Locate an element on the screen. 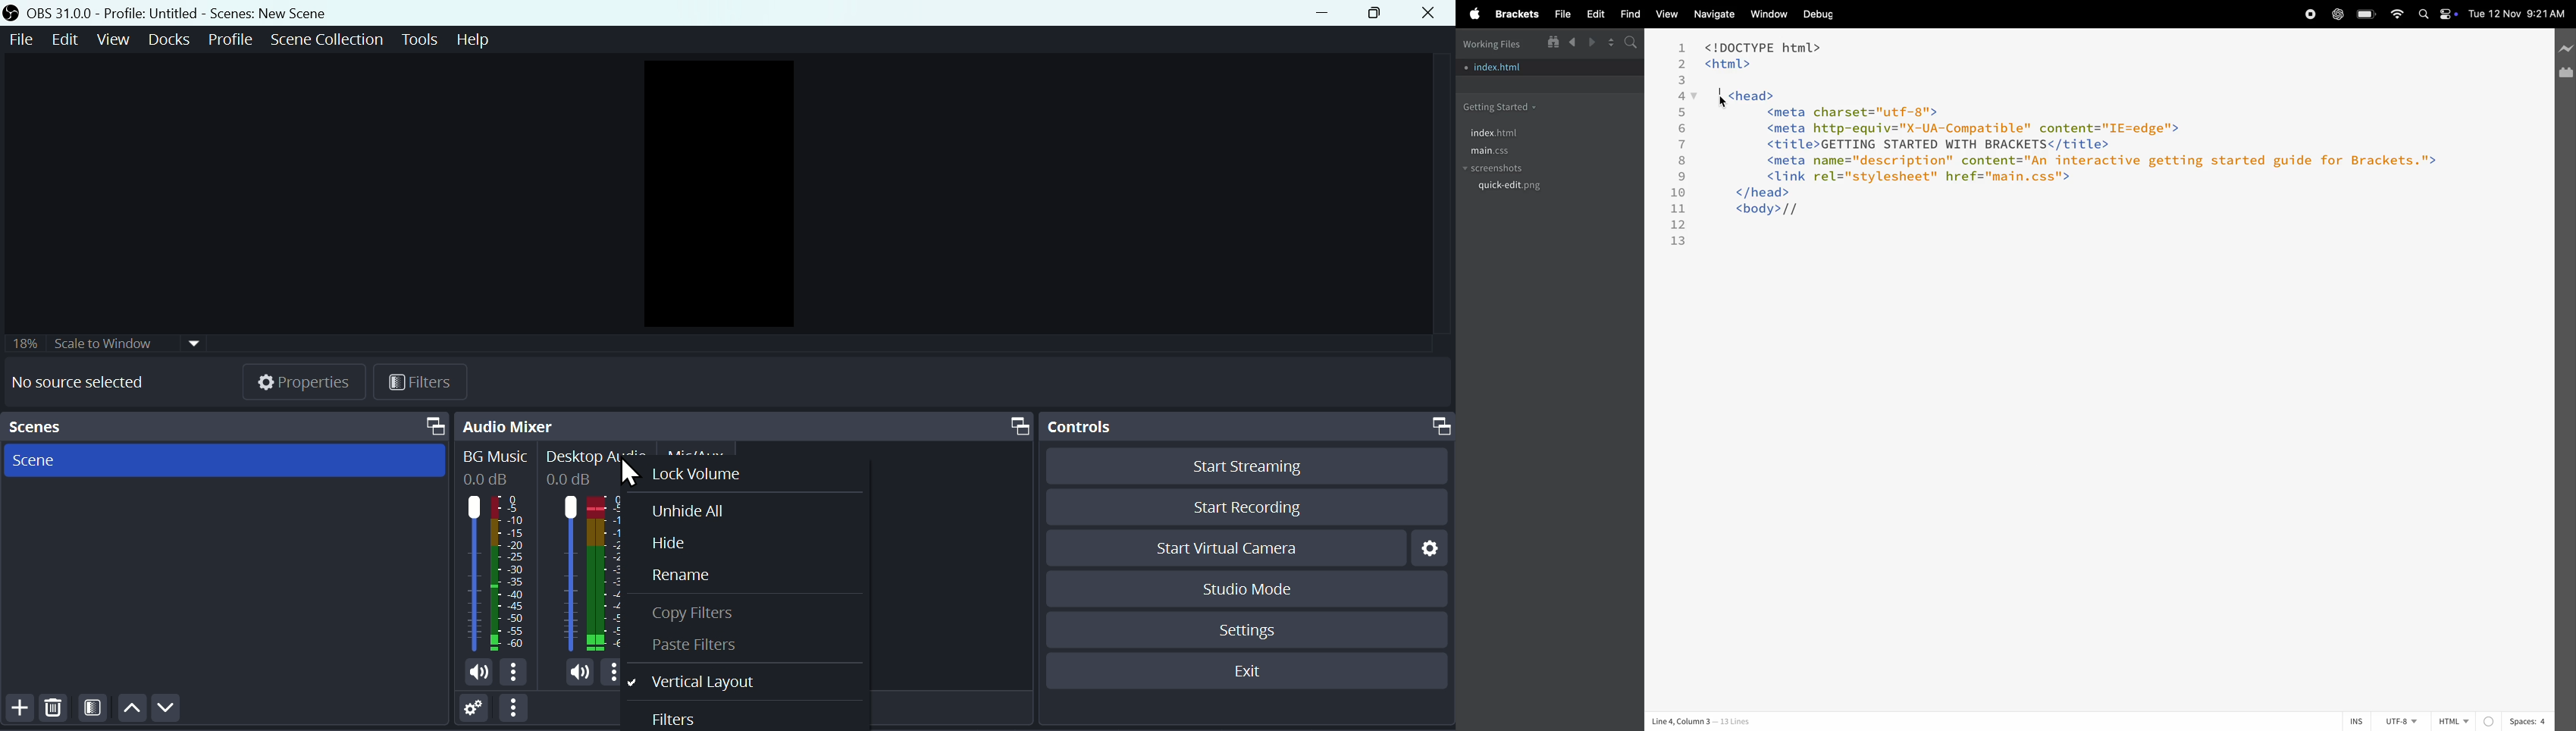 The width and height of the screenshot is (2576, 756). Filters is located at coordinates (676, 720).